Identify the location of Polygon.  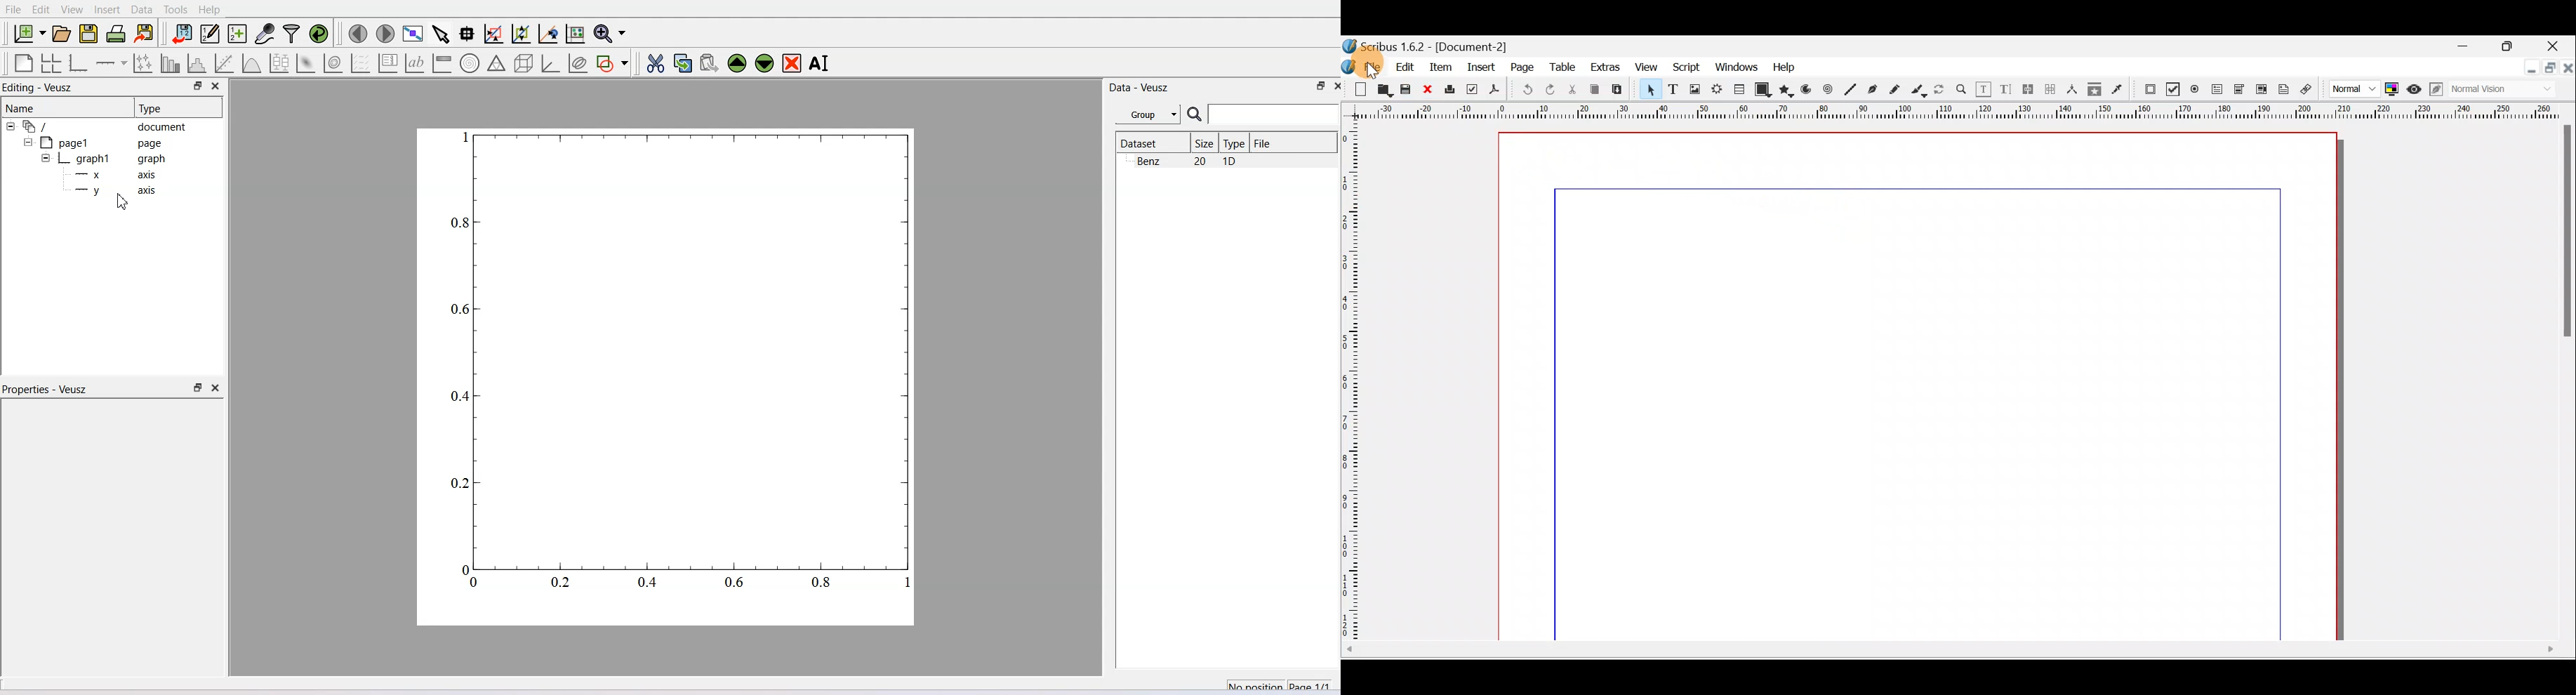
(1787, 90).